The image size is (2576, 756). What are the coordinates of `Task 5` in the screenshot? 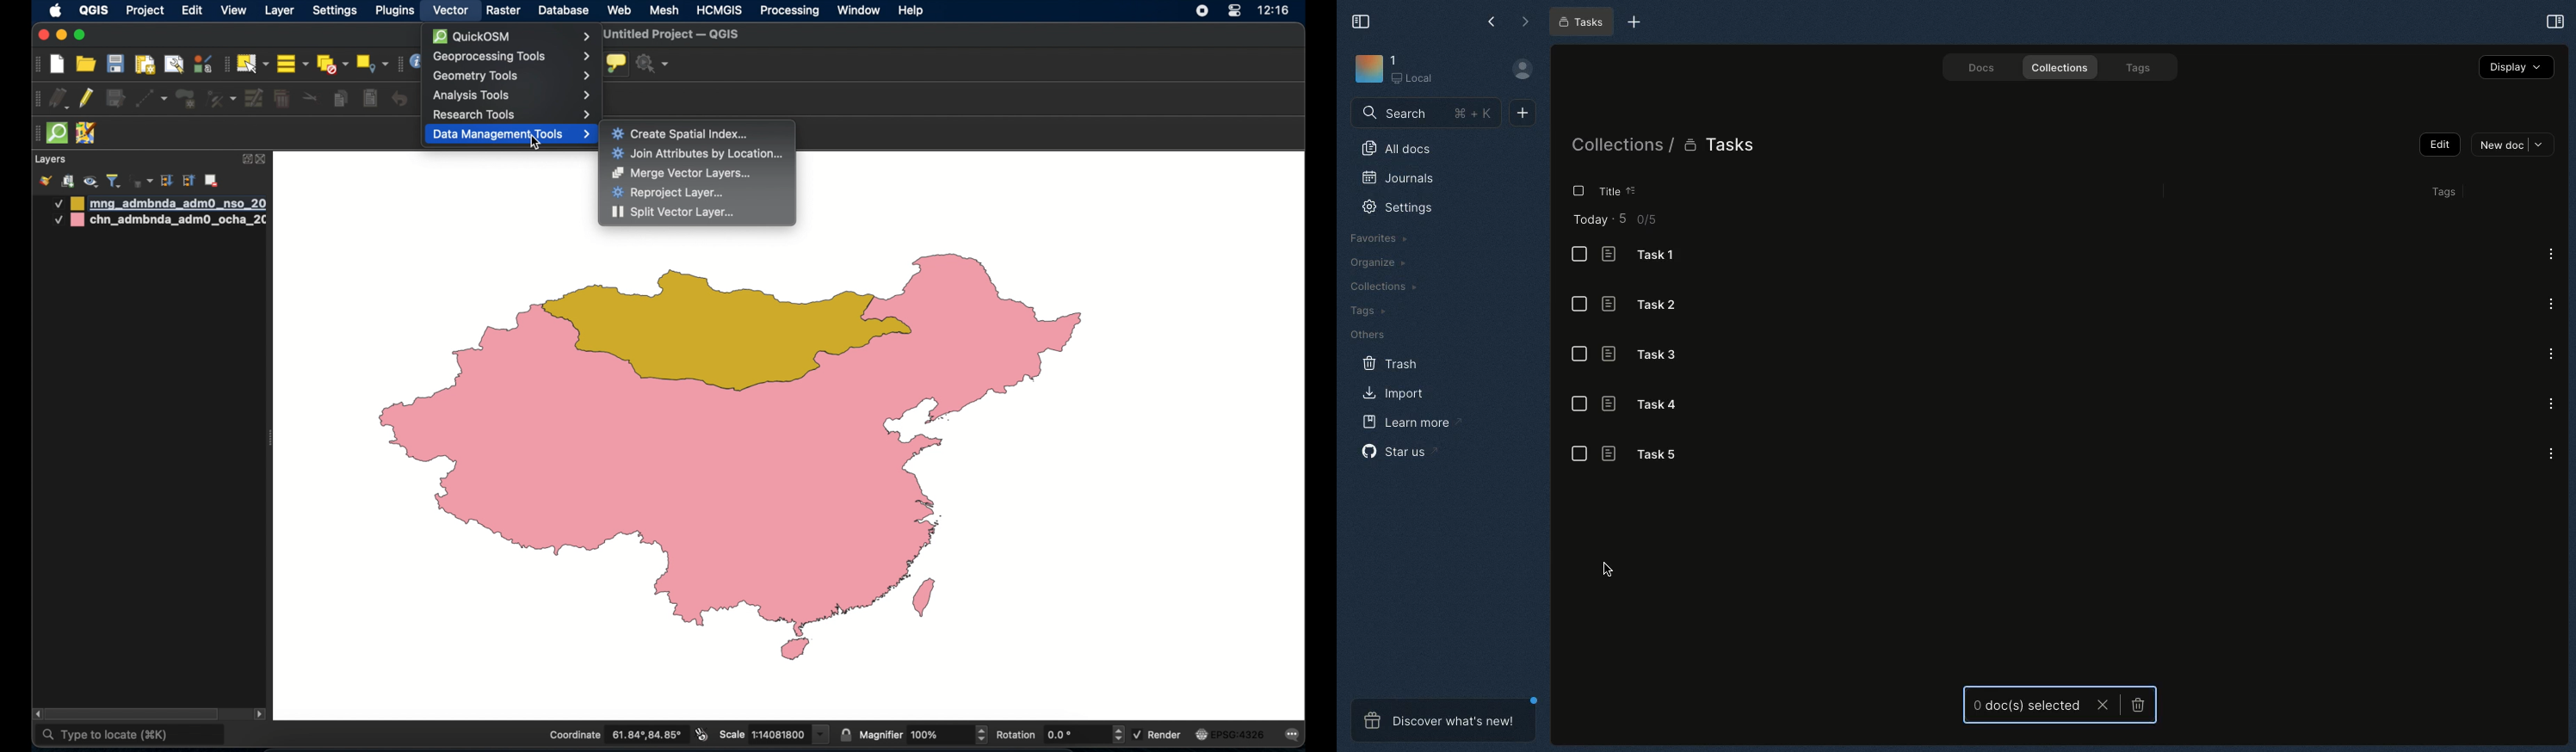 It's located at (1652, 454).